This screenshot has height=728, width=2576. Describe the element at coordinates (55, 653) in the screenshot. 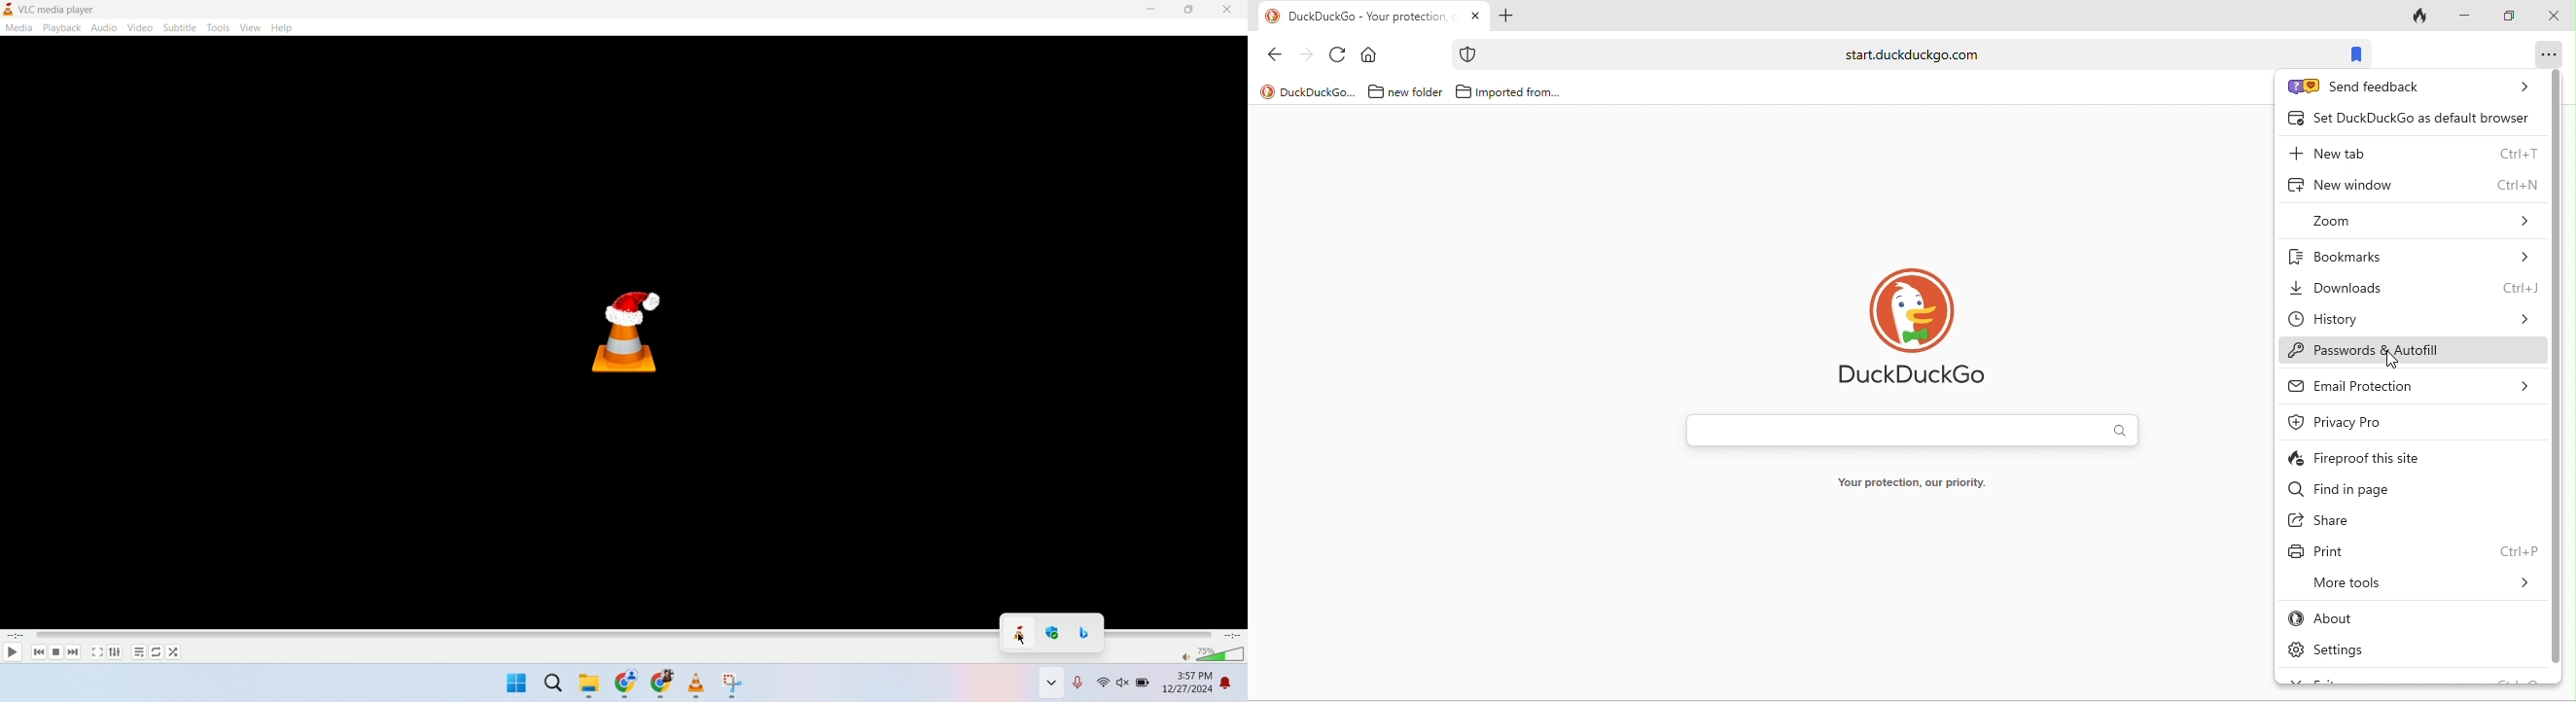

I see `stop` at that location.